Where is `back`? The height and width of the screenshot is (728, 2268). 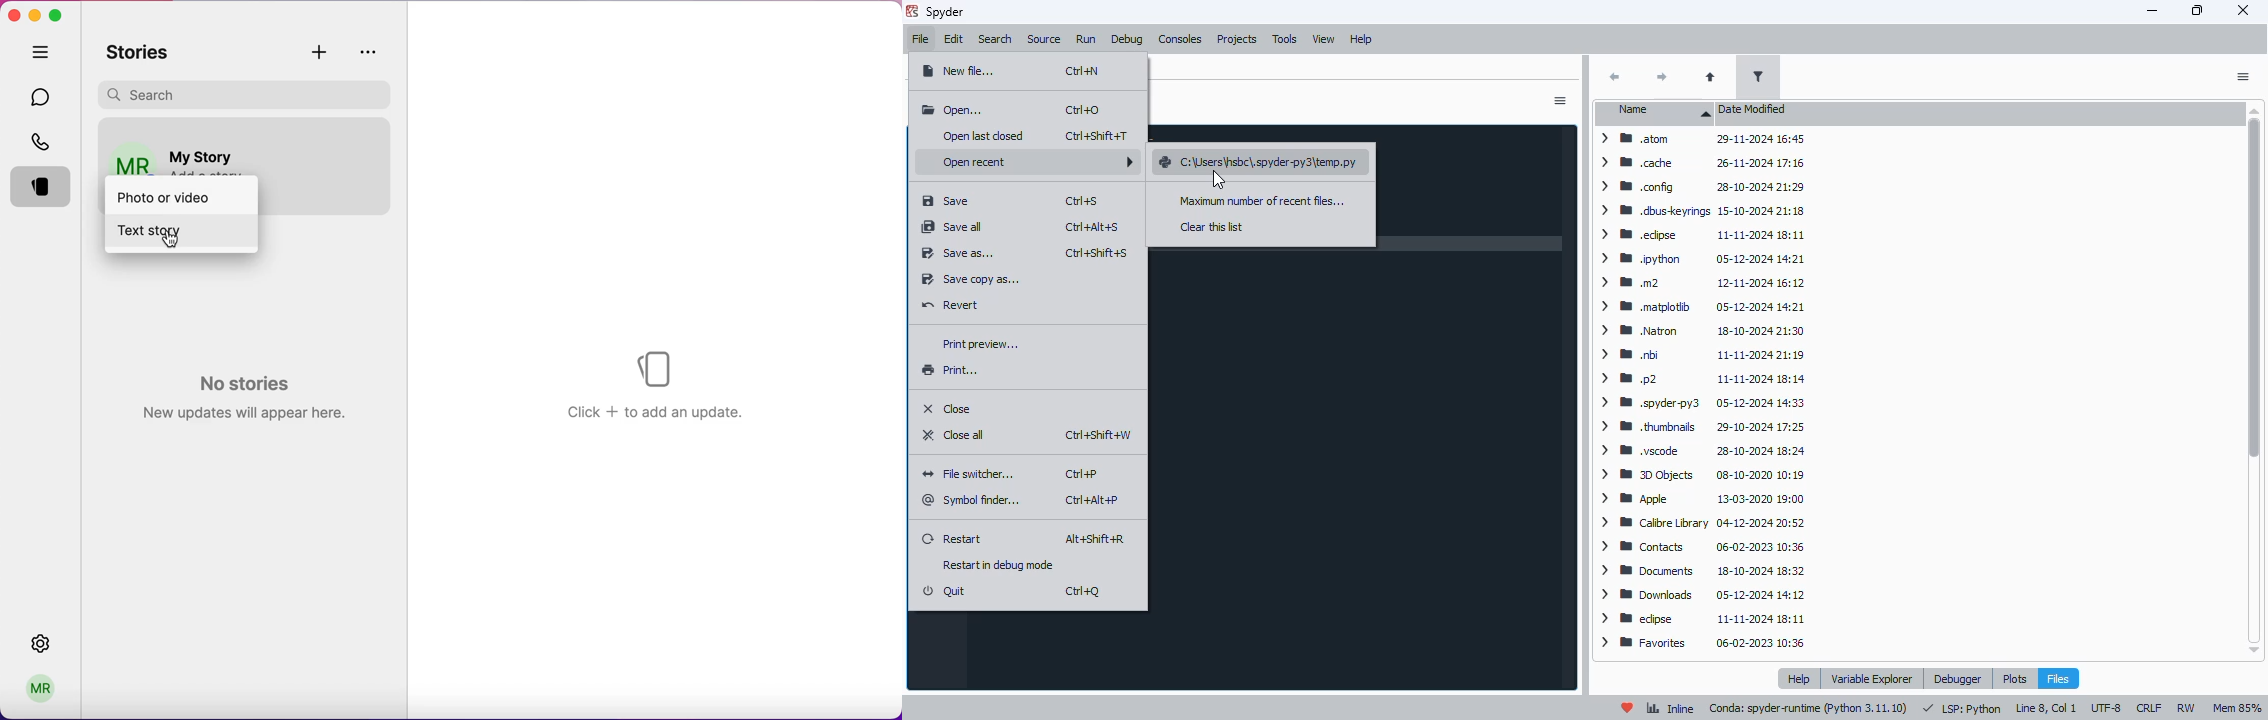
back is located at coordinates (1614, 77).